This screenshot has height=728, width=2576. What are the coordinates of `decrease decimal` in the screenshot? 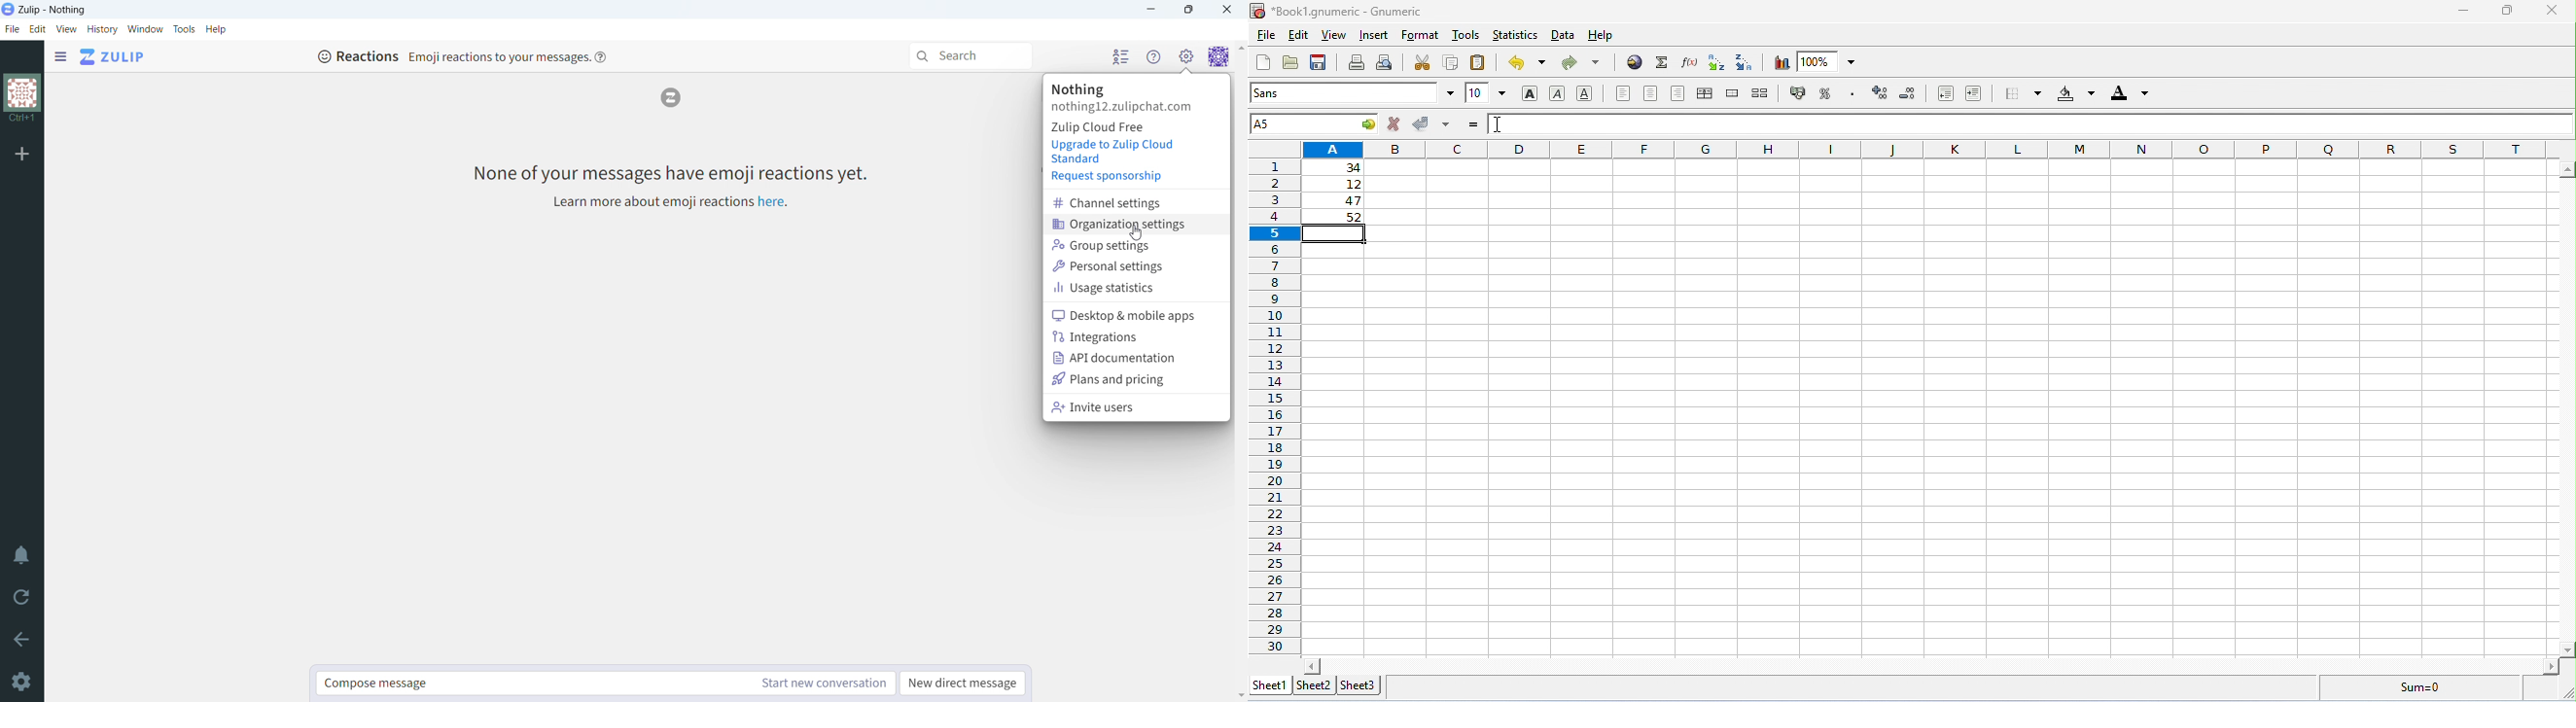 It's located at (1880, 92).